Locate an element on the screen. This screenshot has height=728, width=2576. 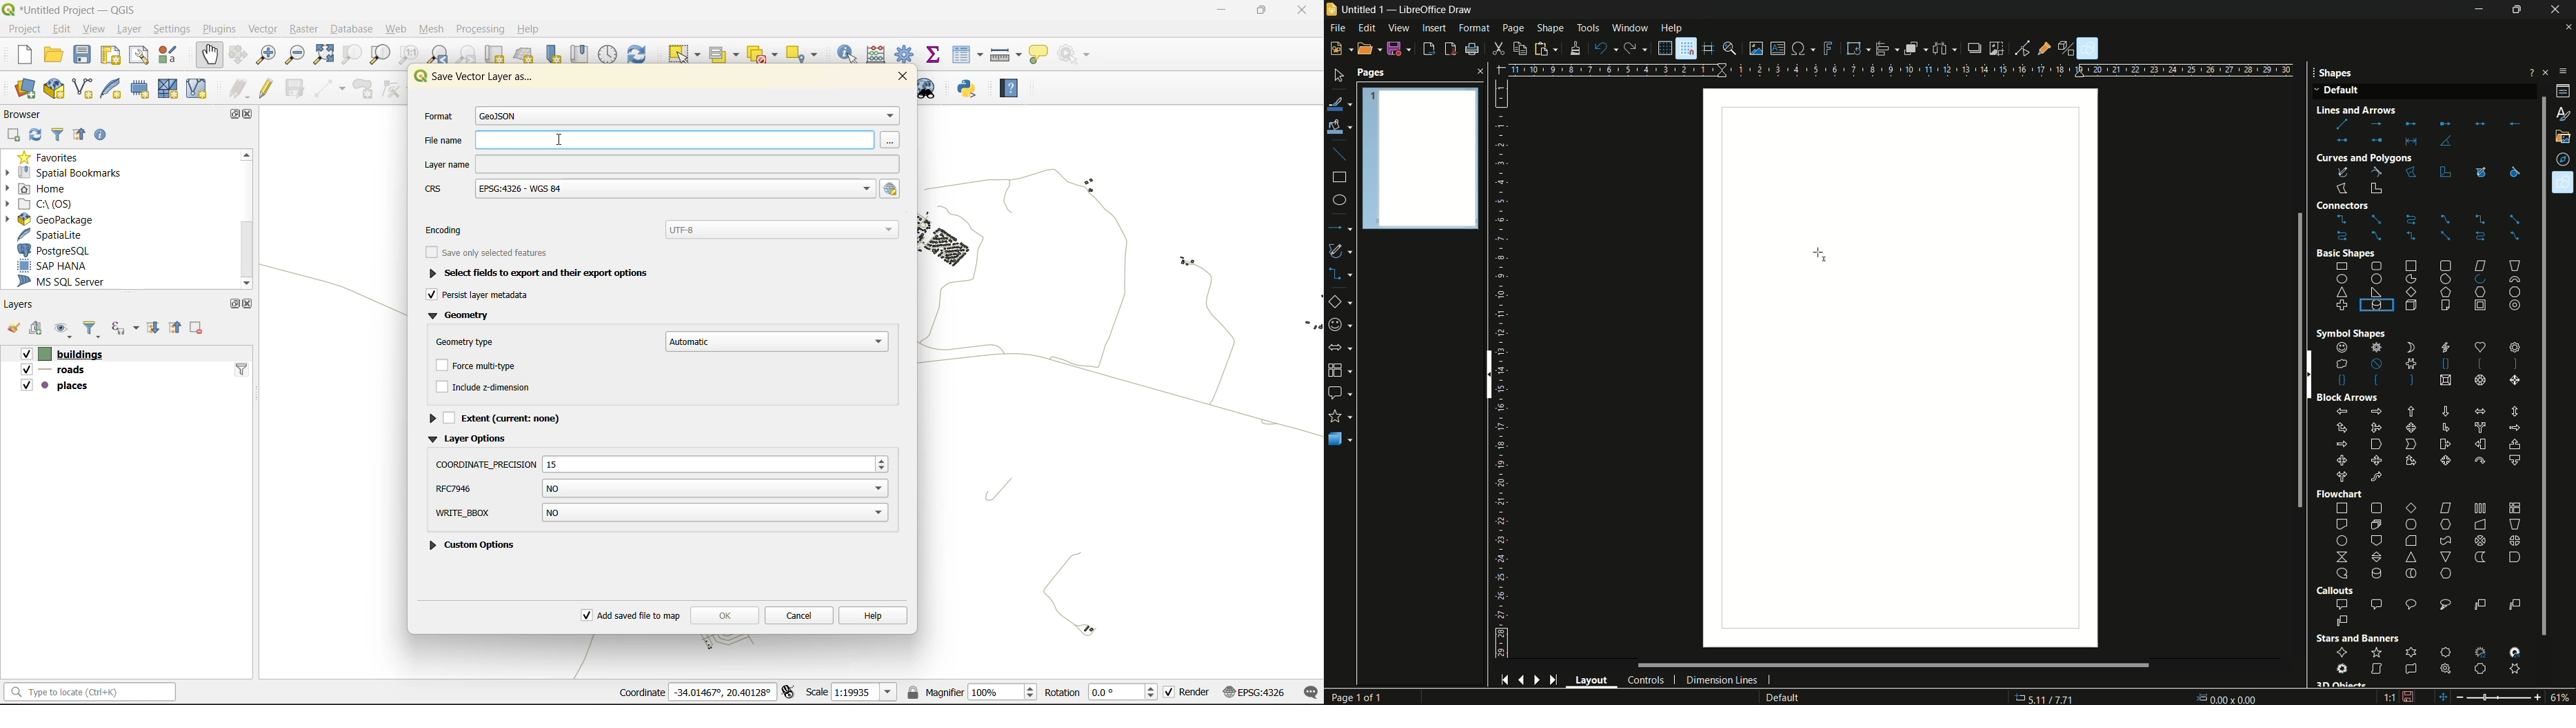
sidebar settings is located at coordinates (2562, 72).